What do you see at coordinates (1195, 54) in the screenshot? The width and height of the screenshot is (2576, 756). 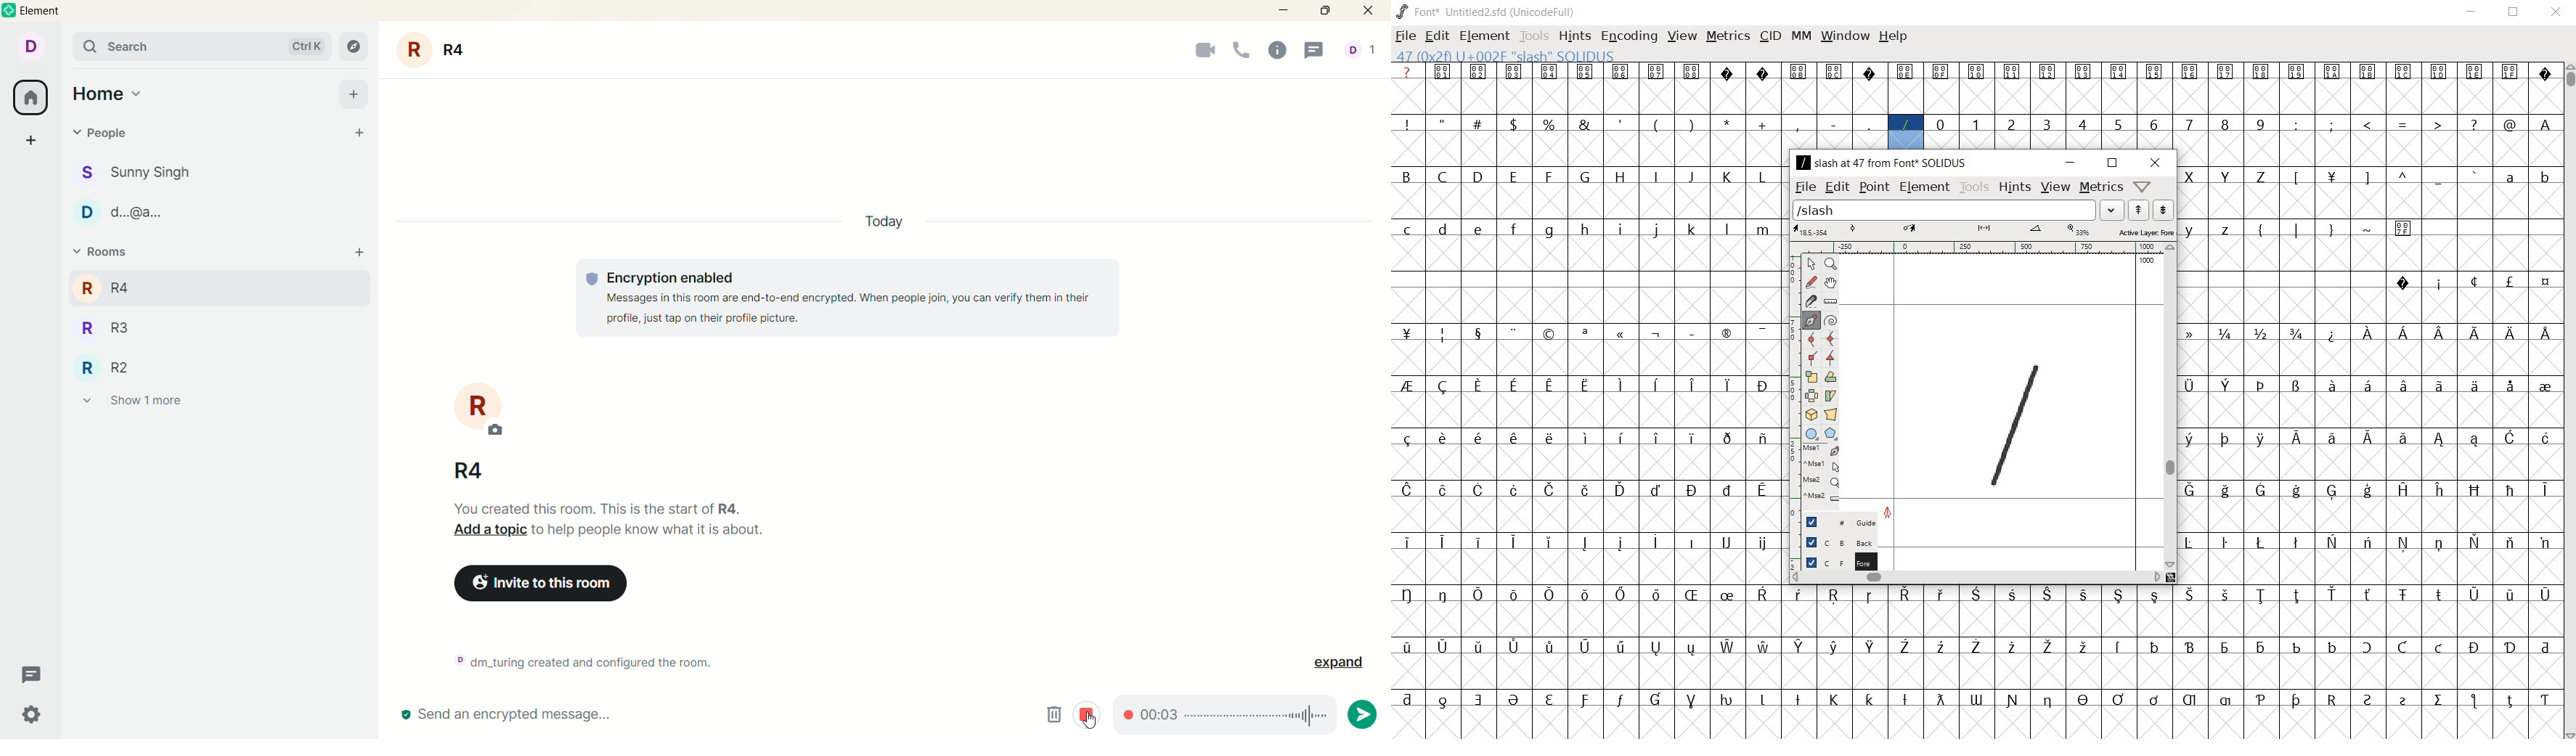 I see `video call` at bounding box center [1195, 54].